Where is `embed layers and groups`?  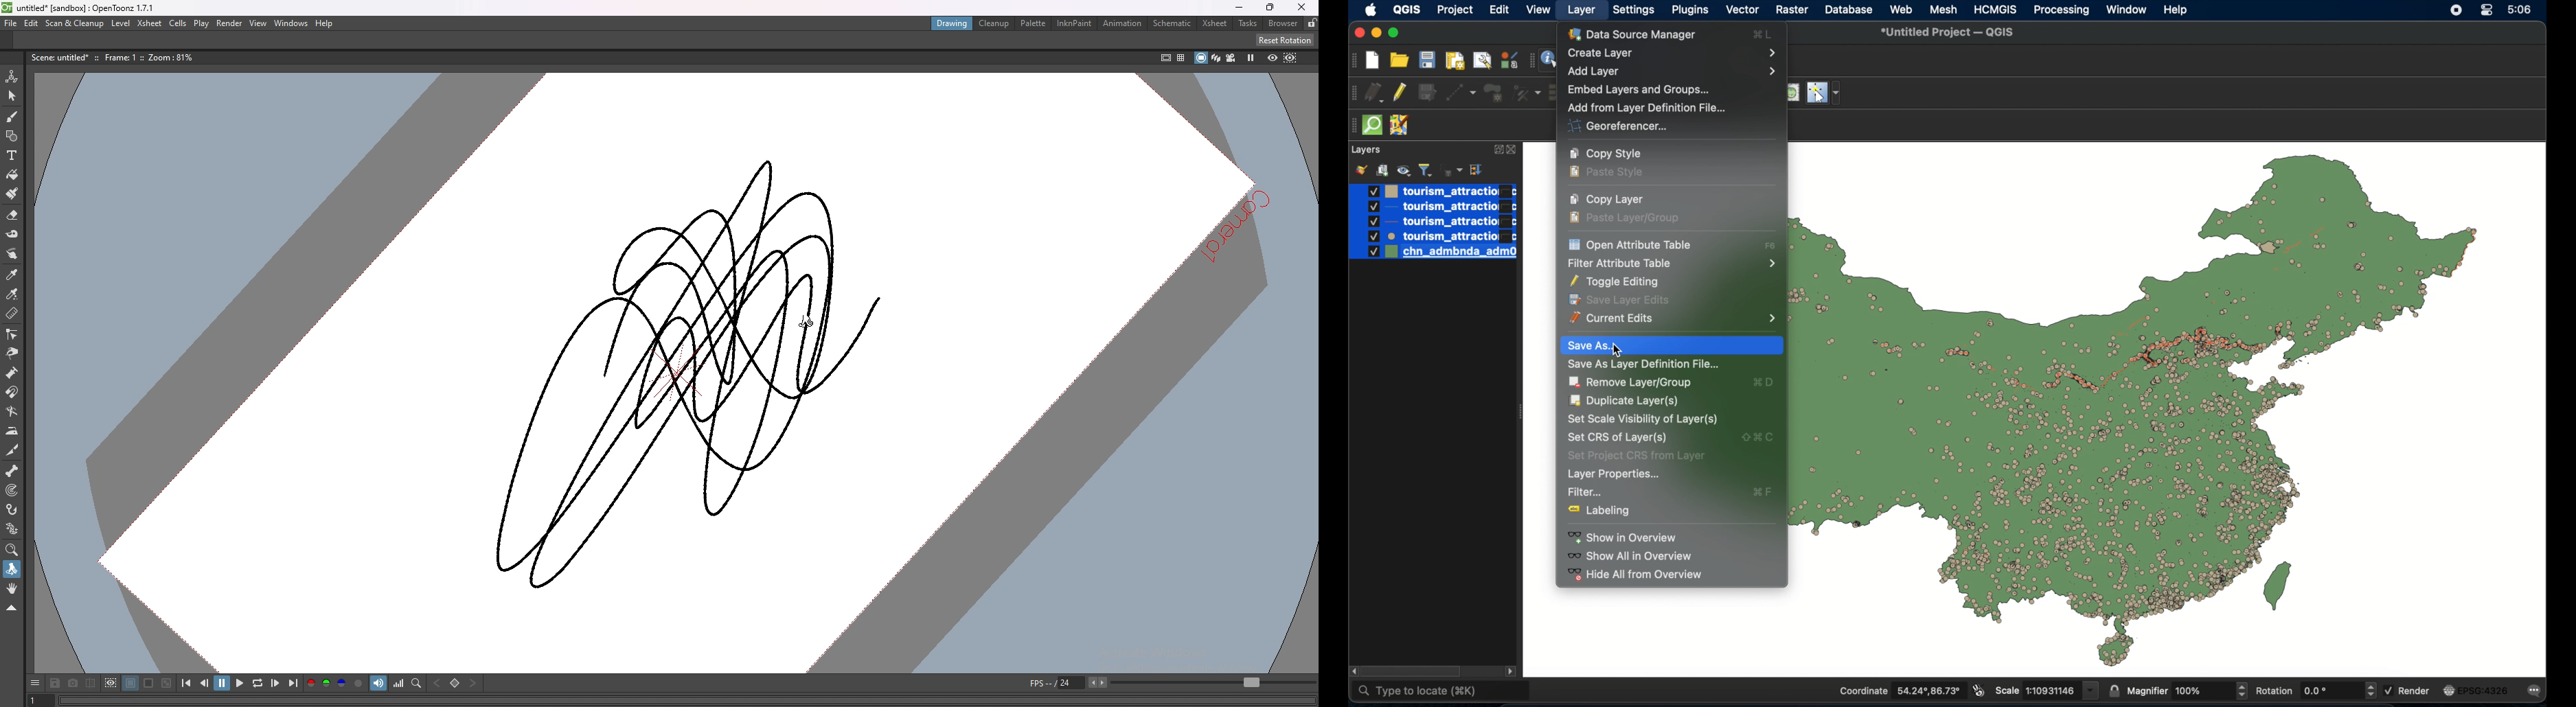 embed layers and groups is located at coordinates (1640, 90).